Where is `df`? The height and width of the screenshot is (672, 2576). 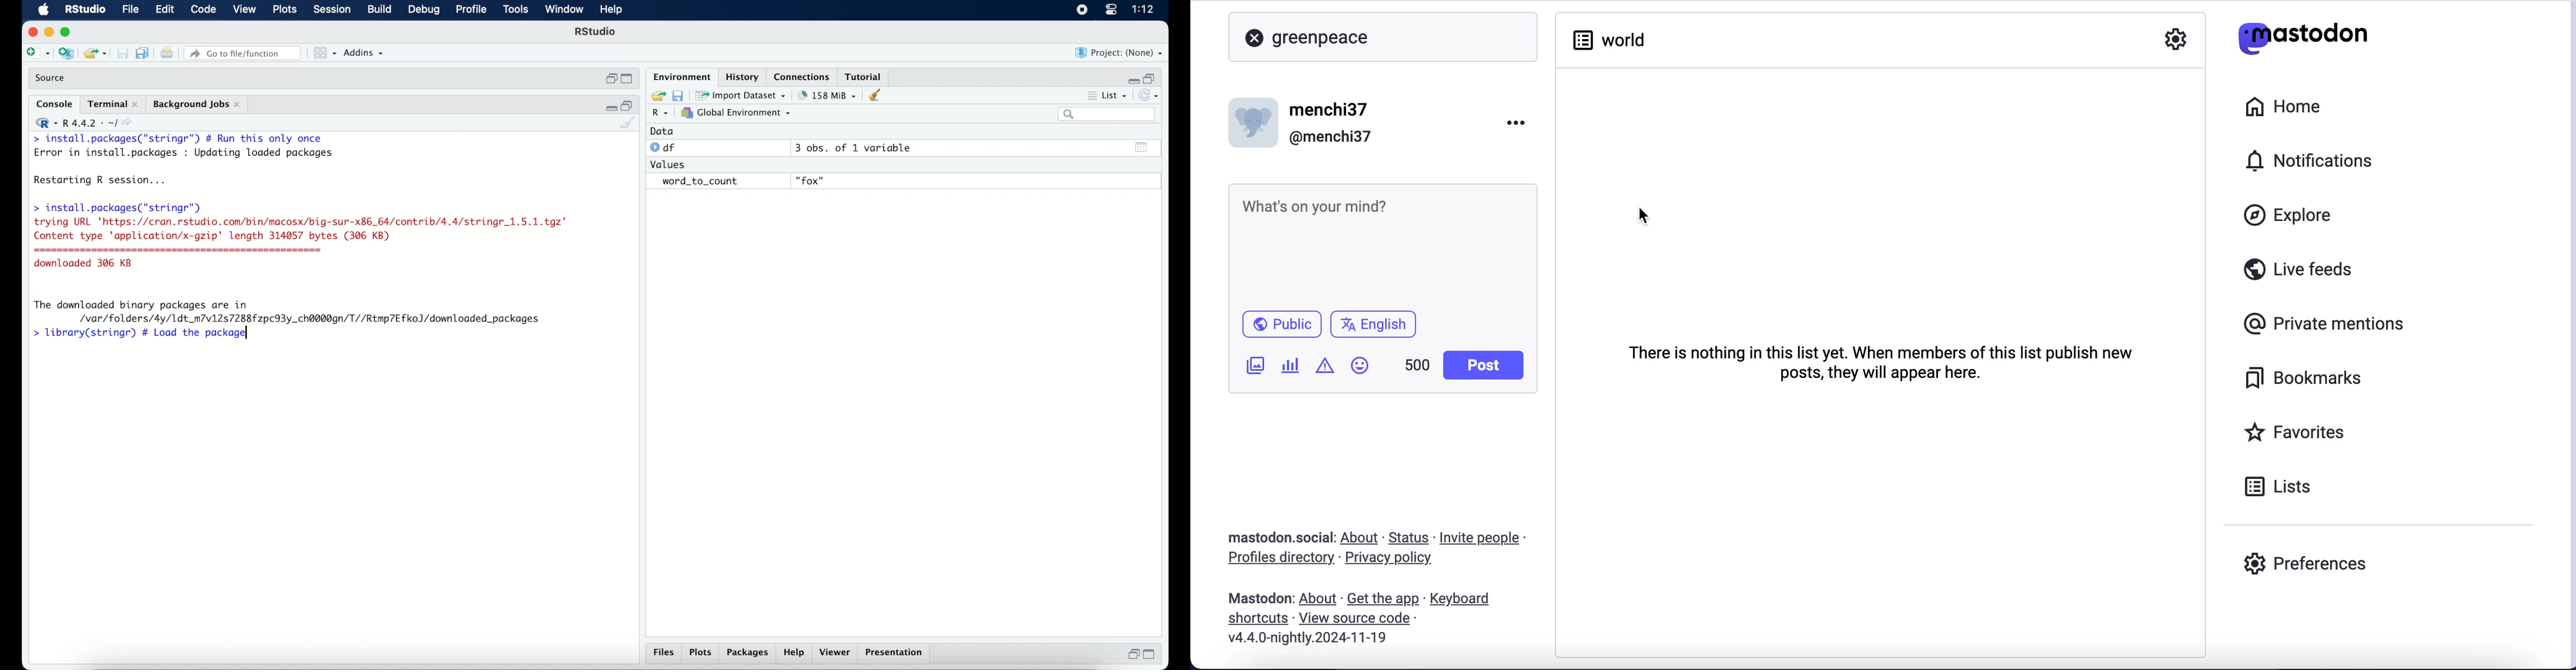 df is located at coordinates (665, 148).